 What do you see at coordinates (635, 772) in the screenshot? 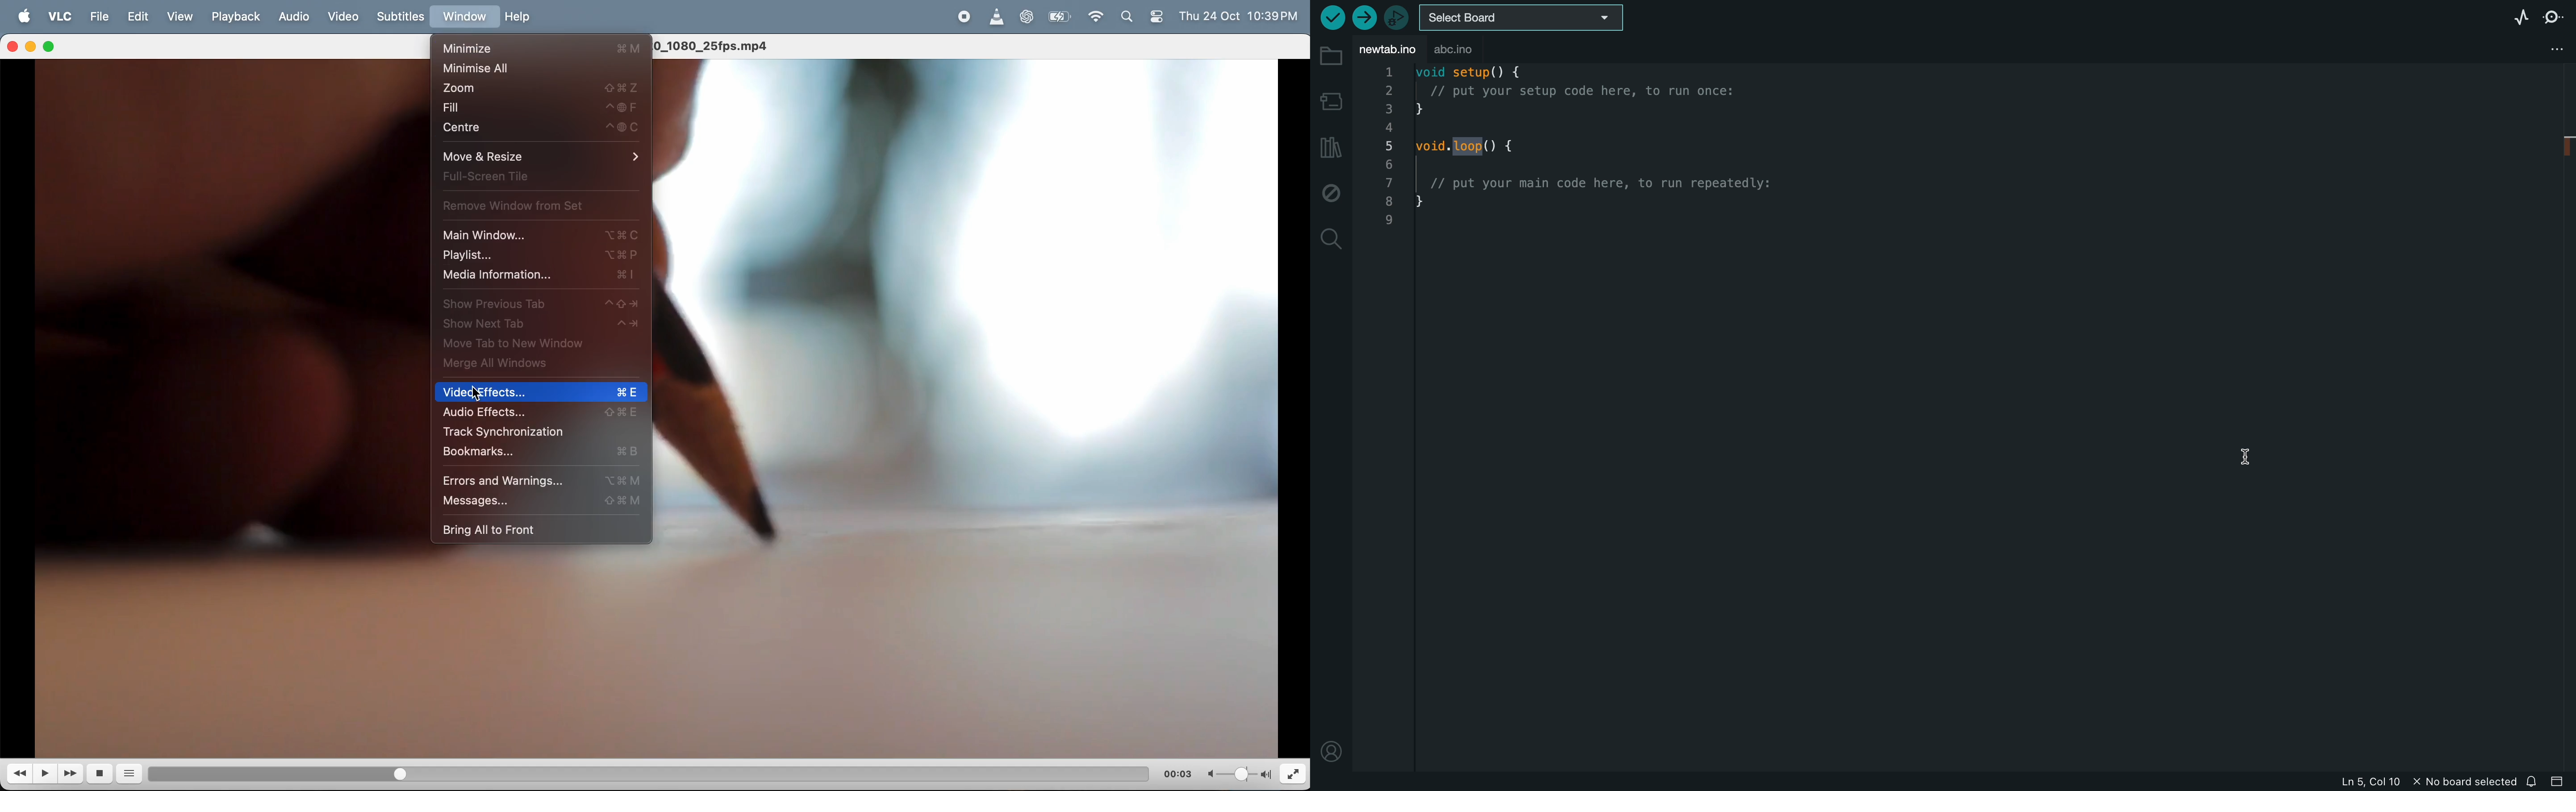
I see `duration` at bounding box center [635, 772].